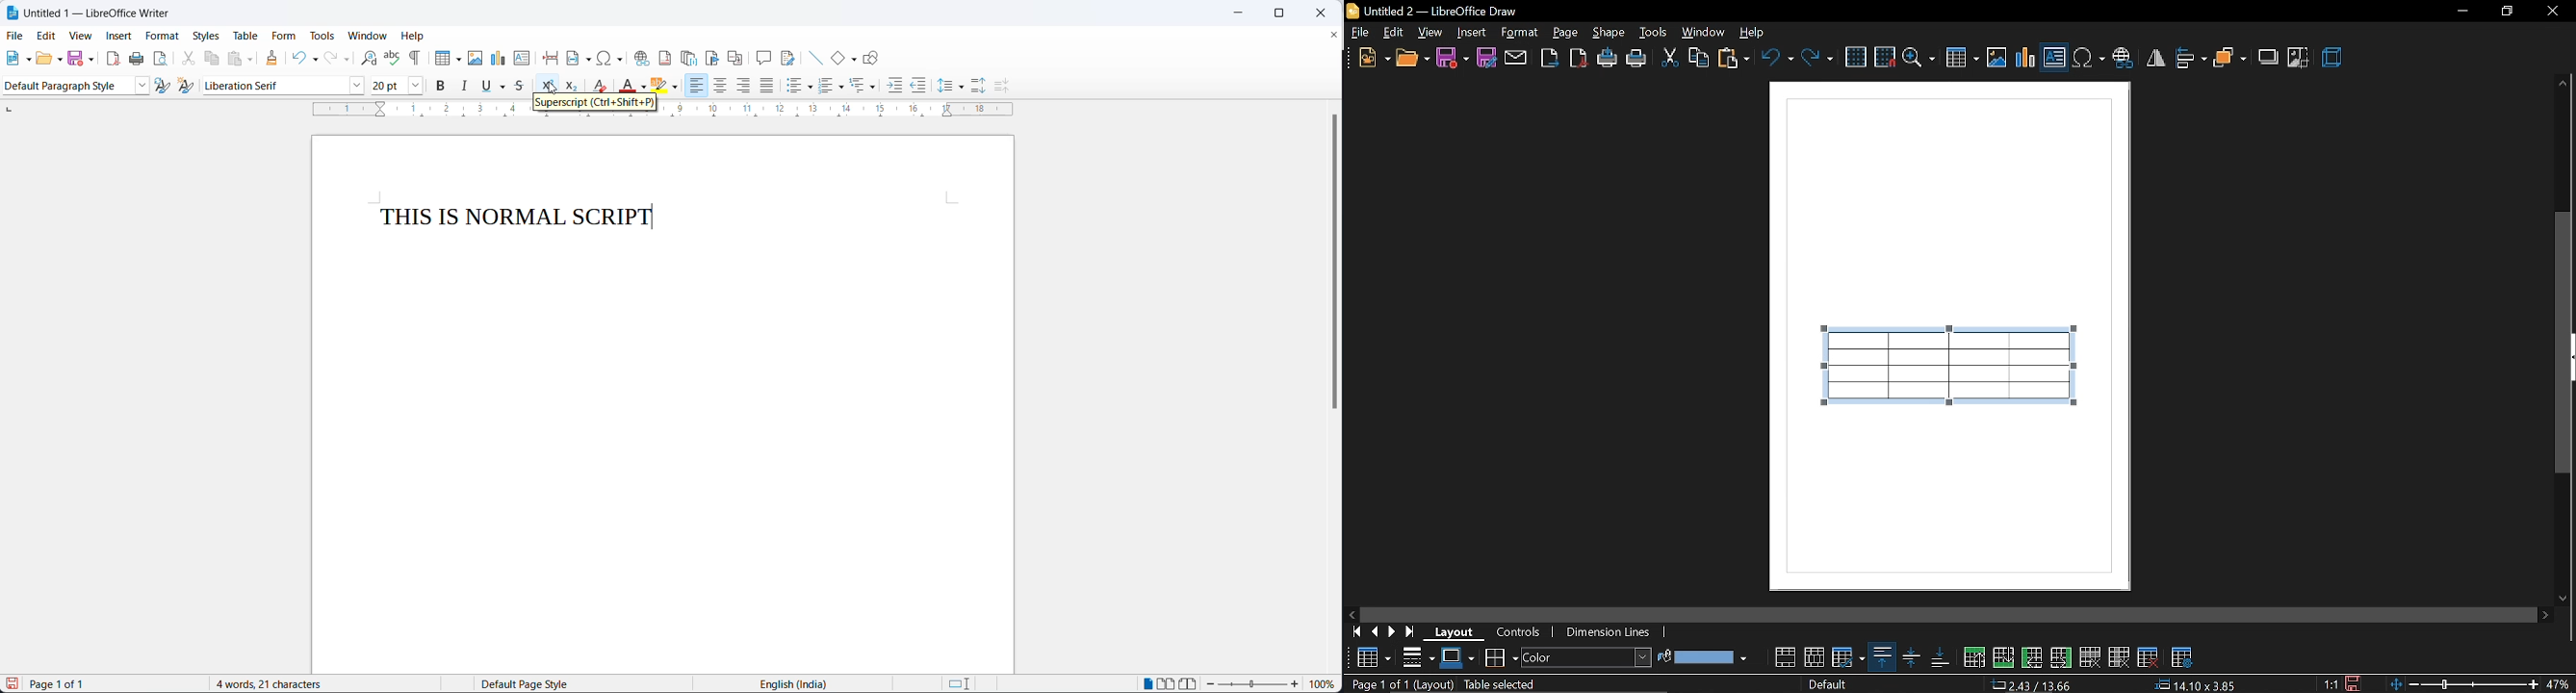 This screenshot has width=2576, height=700. I want to click on next page, so click(1393, 631).